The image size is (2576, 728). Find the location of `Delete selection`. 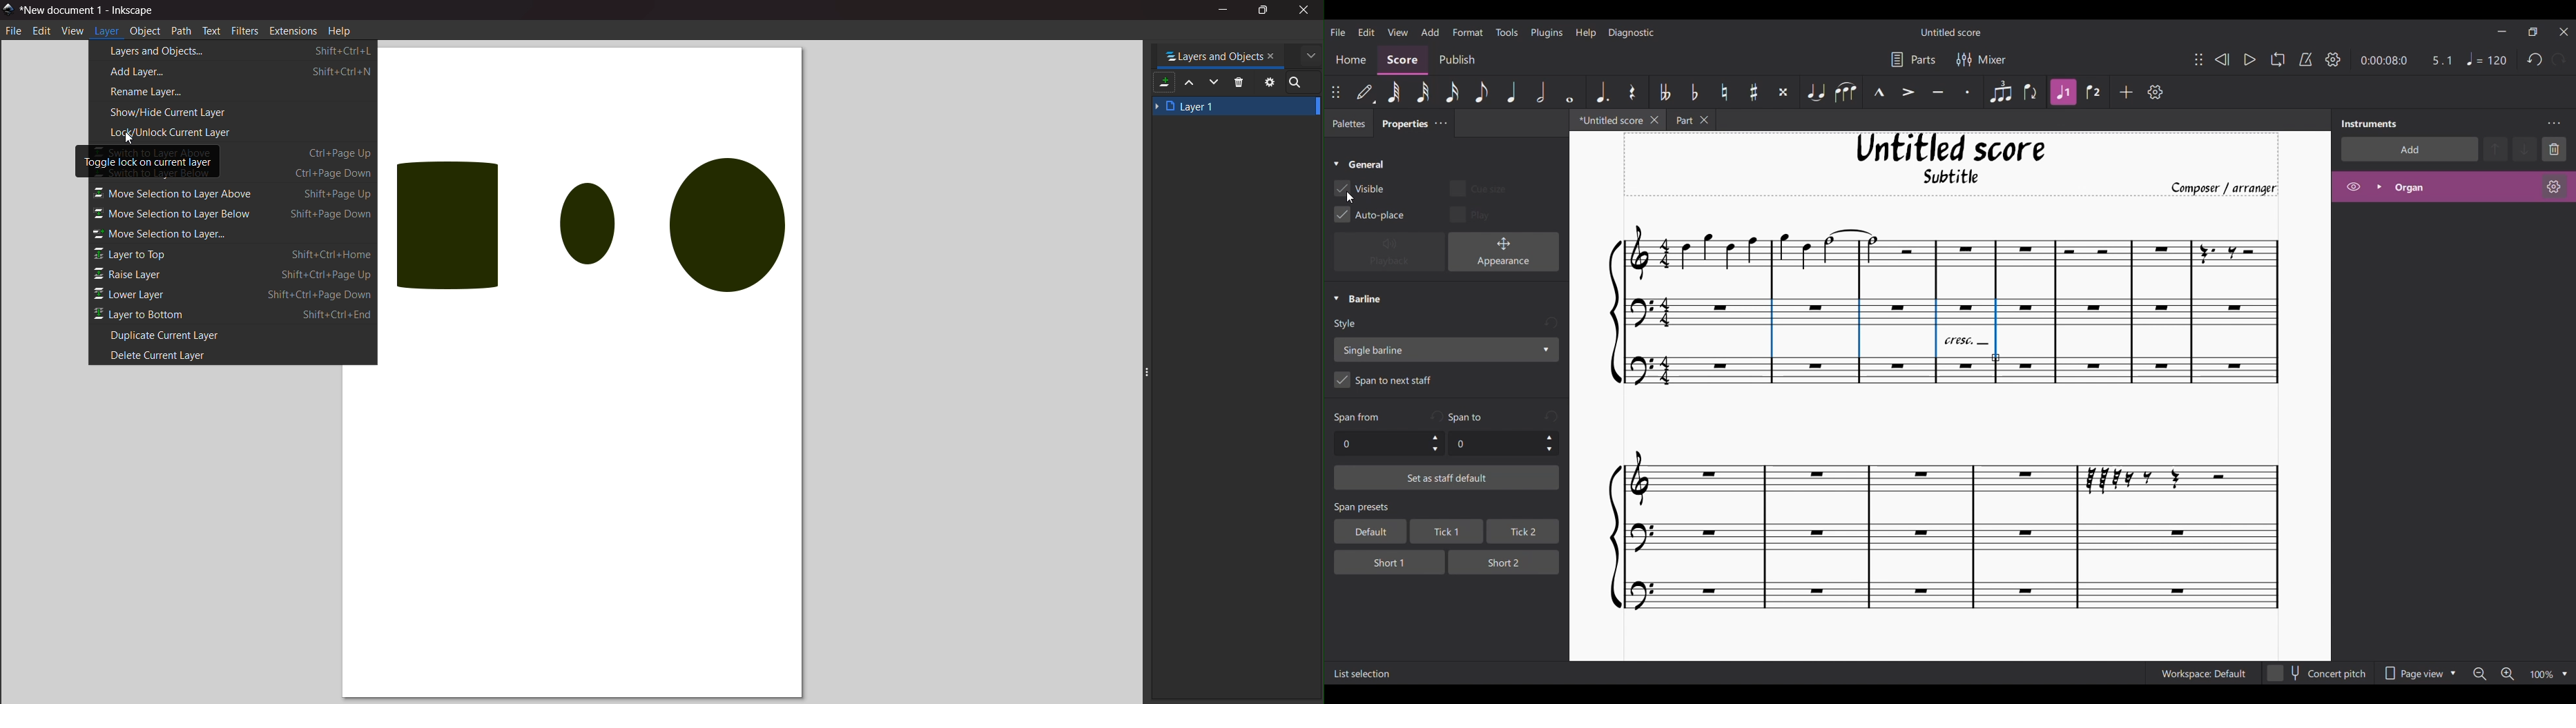

Delete selection is located at coordinates (2555, 149).